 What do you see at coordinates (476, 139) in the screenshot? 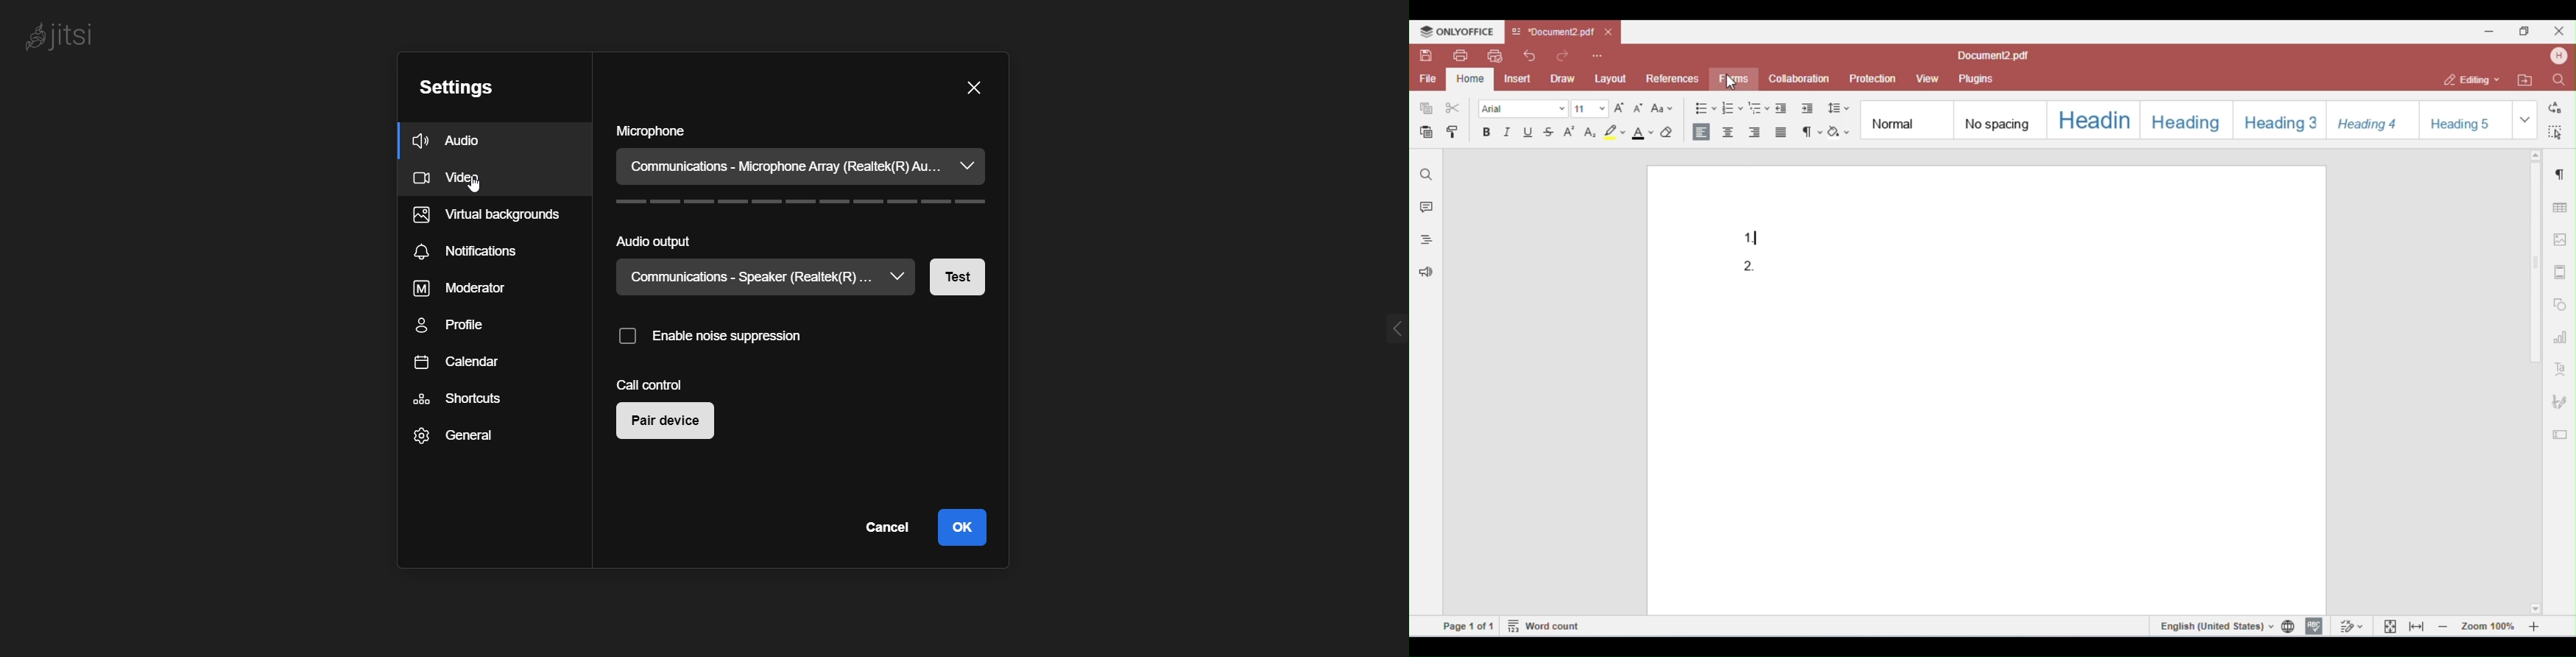
I see `audio` at bounding box center [476, 139].